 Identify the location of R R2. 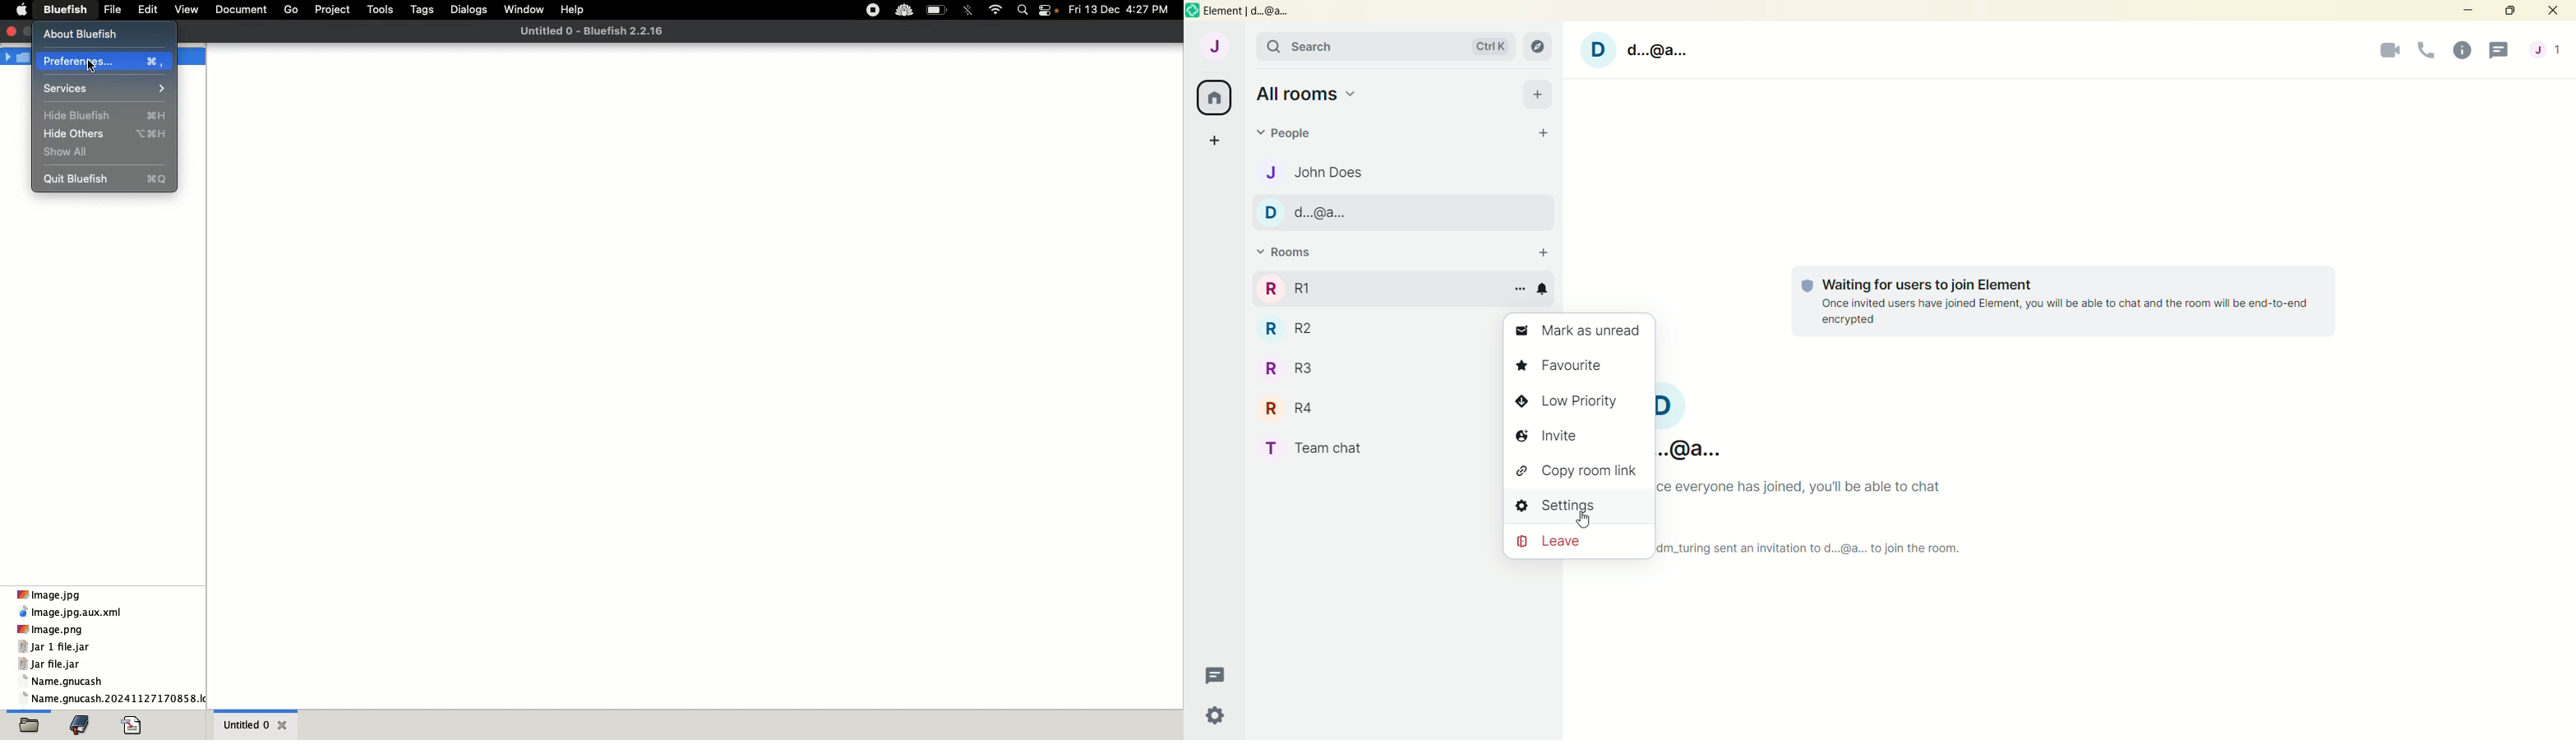
(1304, 334).